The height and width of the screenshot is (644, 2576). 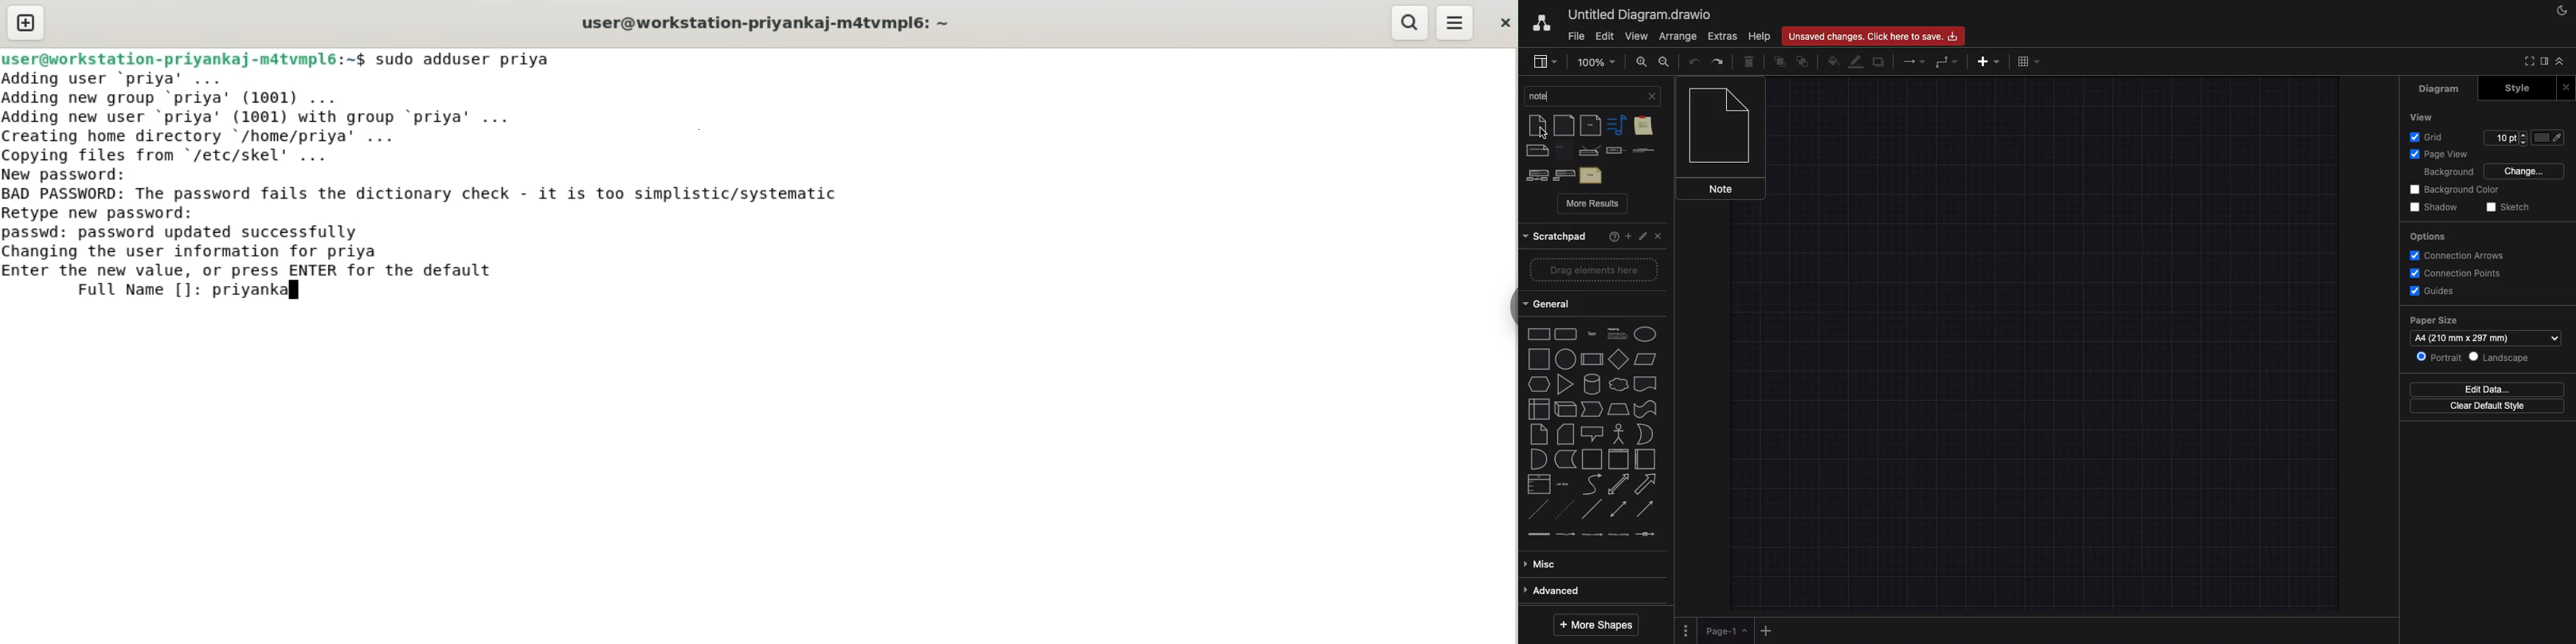 What do you see at coordinates (1593, 204) in the screenshot?
I see `More results` at bounding box center [1593, 204].